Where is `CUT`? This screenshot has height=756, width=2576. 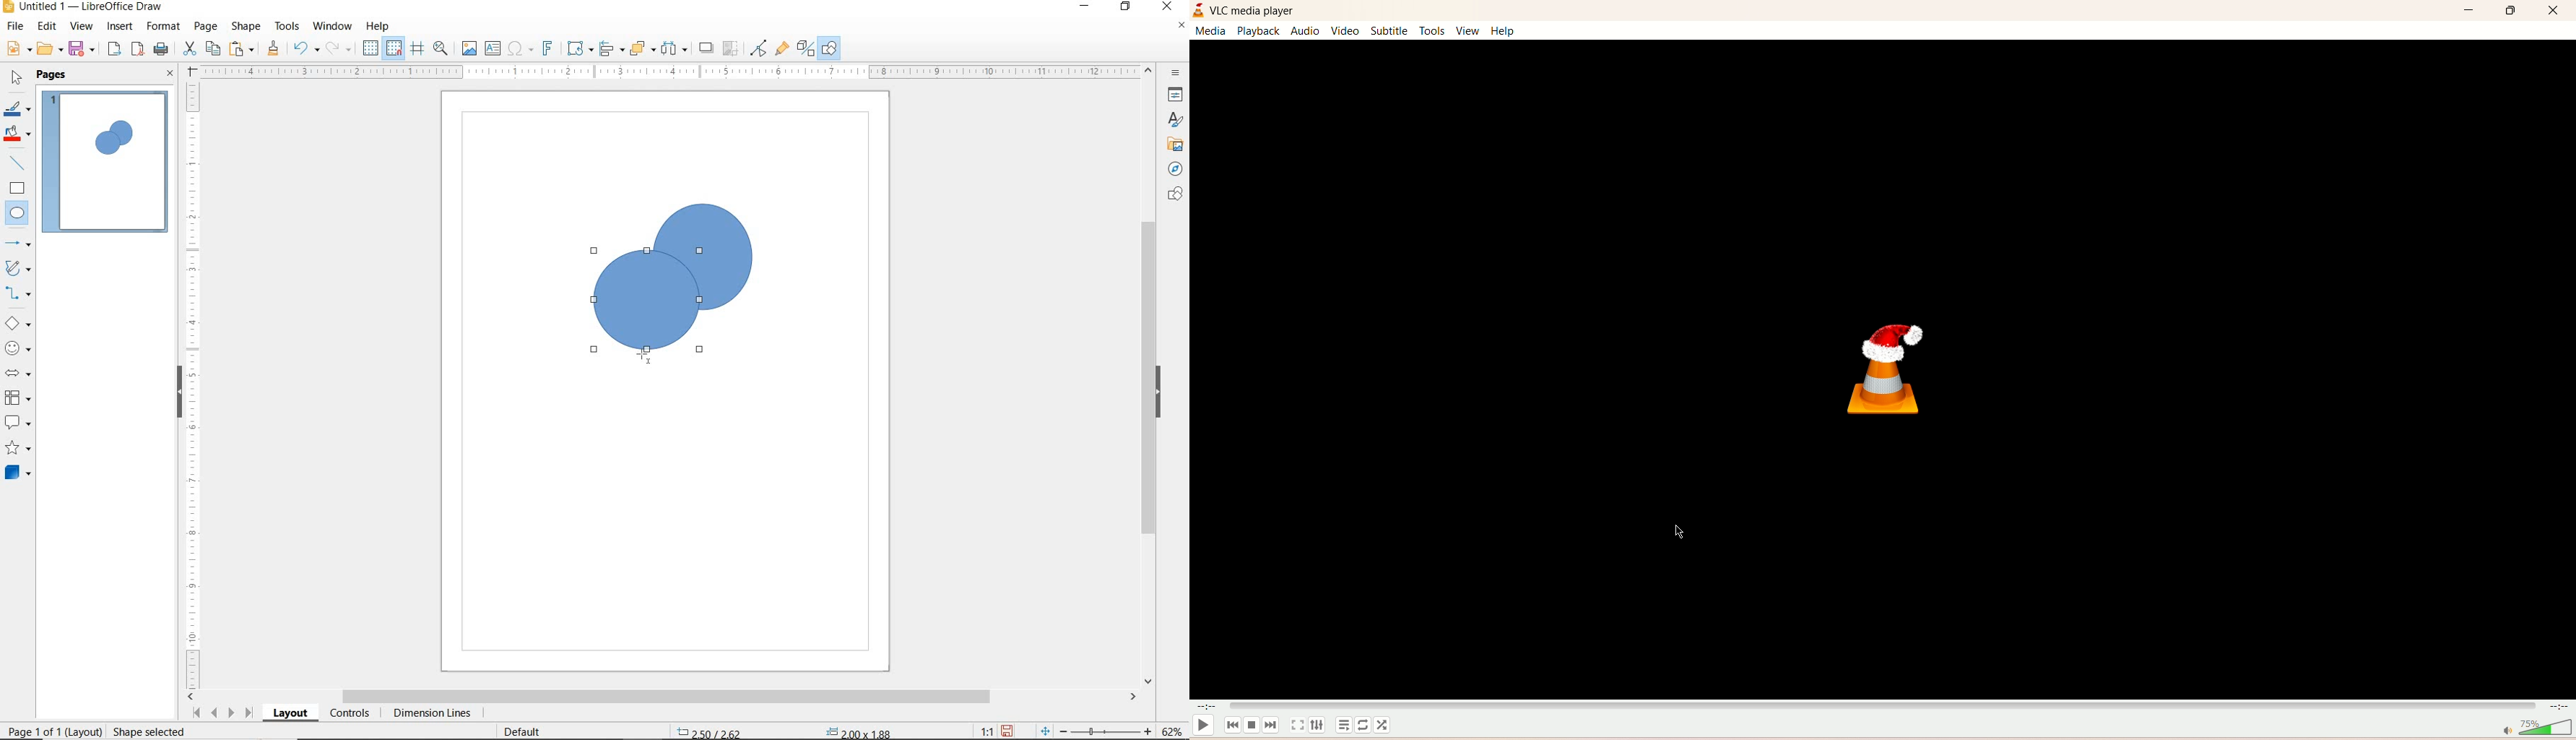 CUT is located at coordinates (190, 49).